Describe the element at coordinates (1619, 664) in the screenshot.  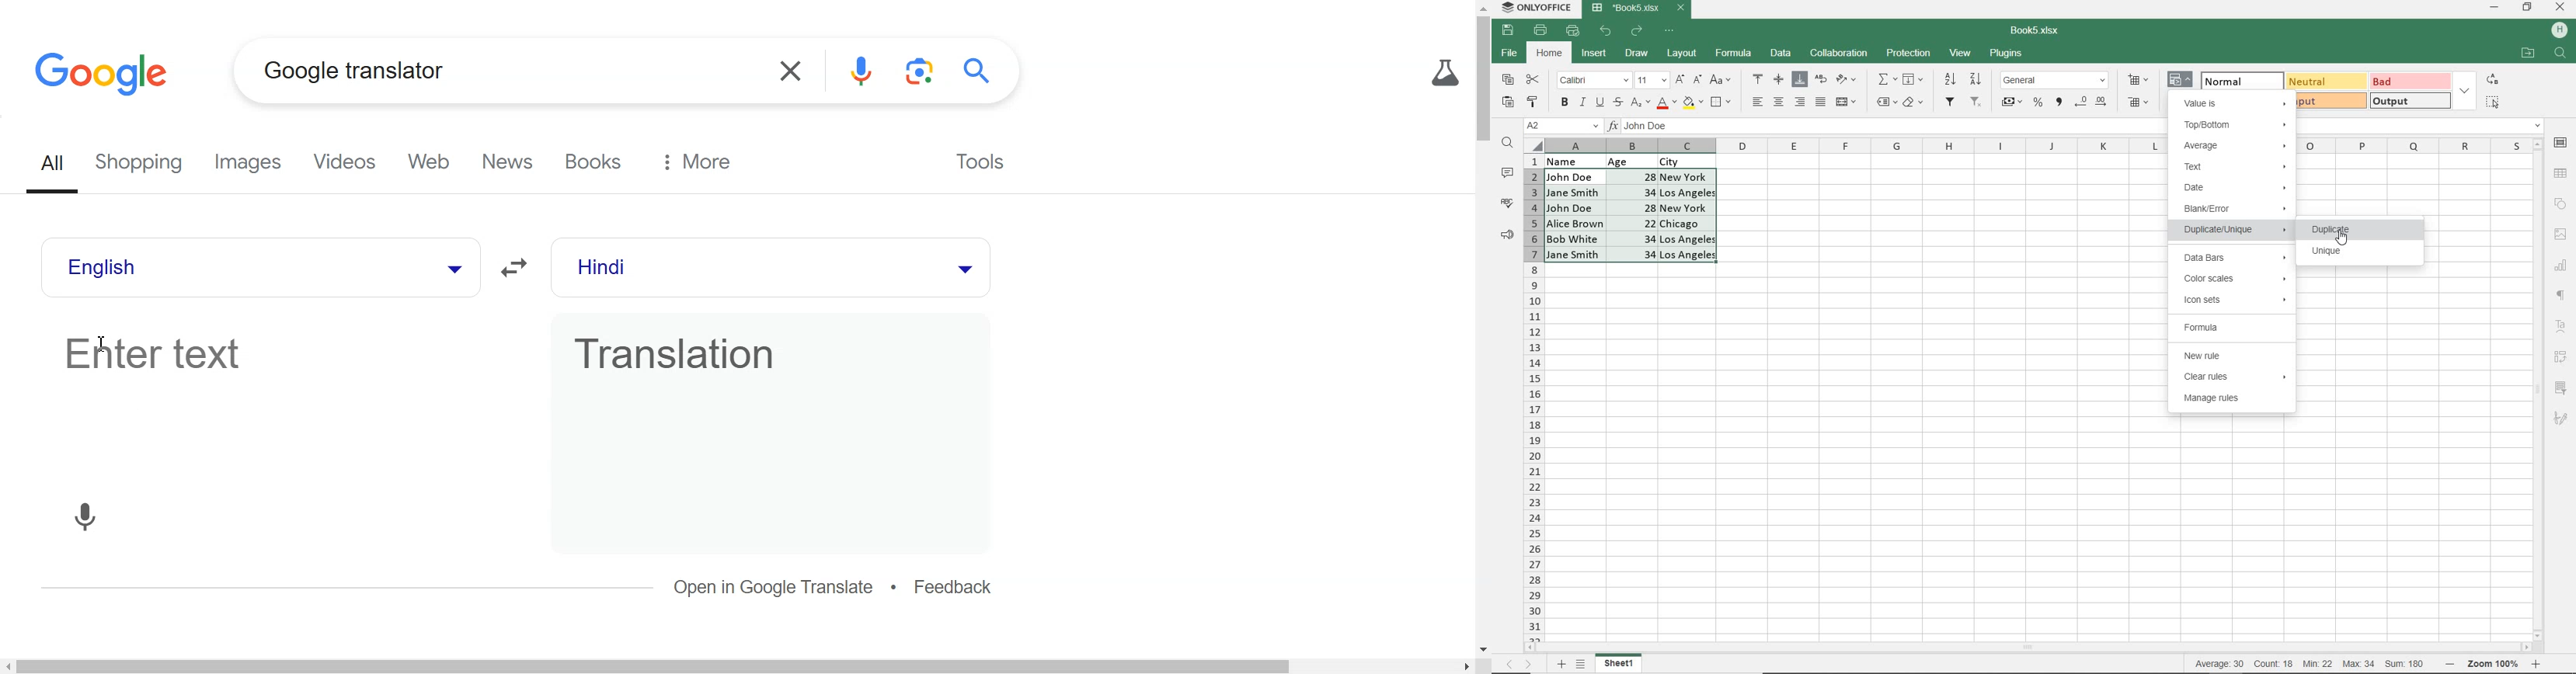
I see `sheet 1` at that location.